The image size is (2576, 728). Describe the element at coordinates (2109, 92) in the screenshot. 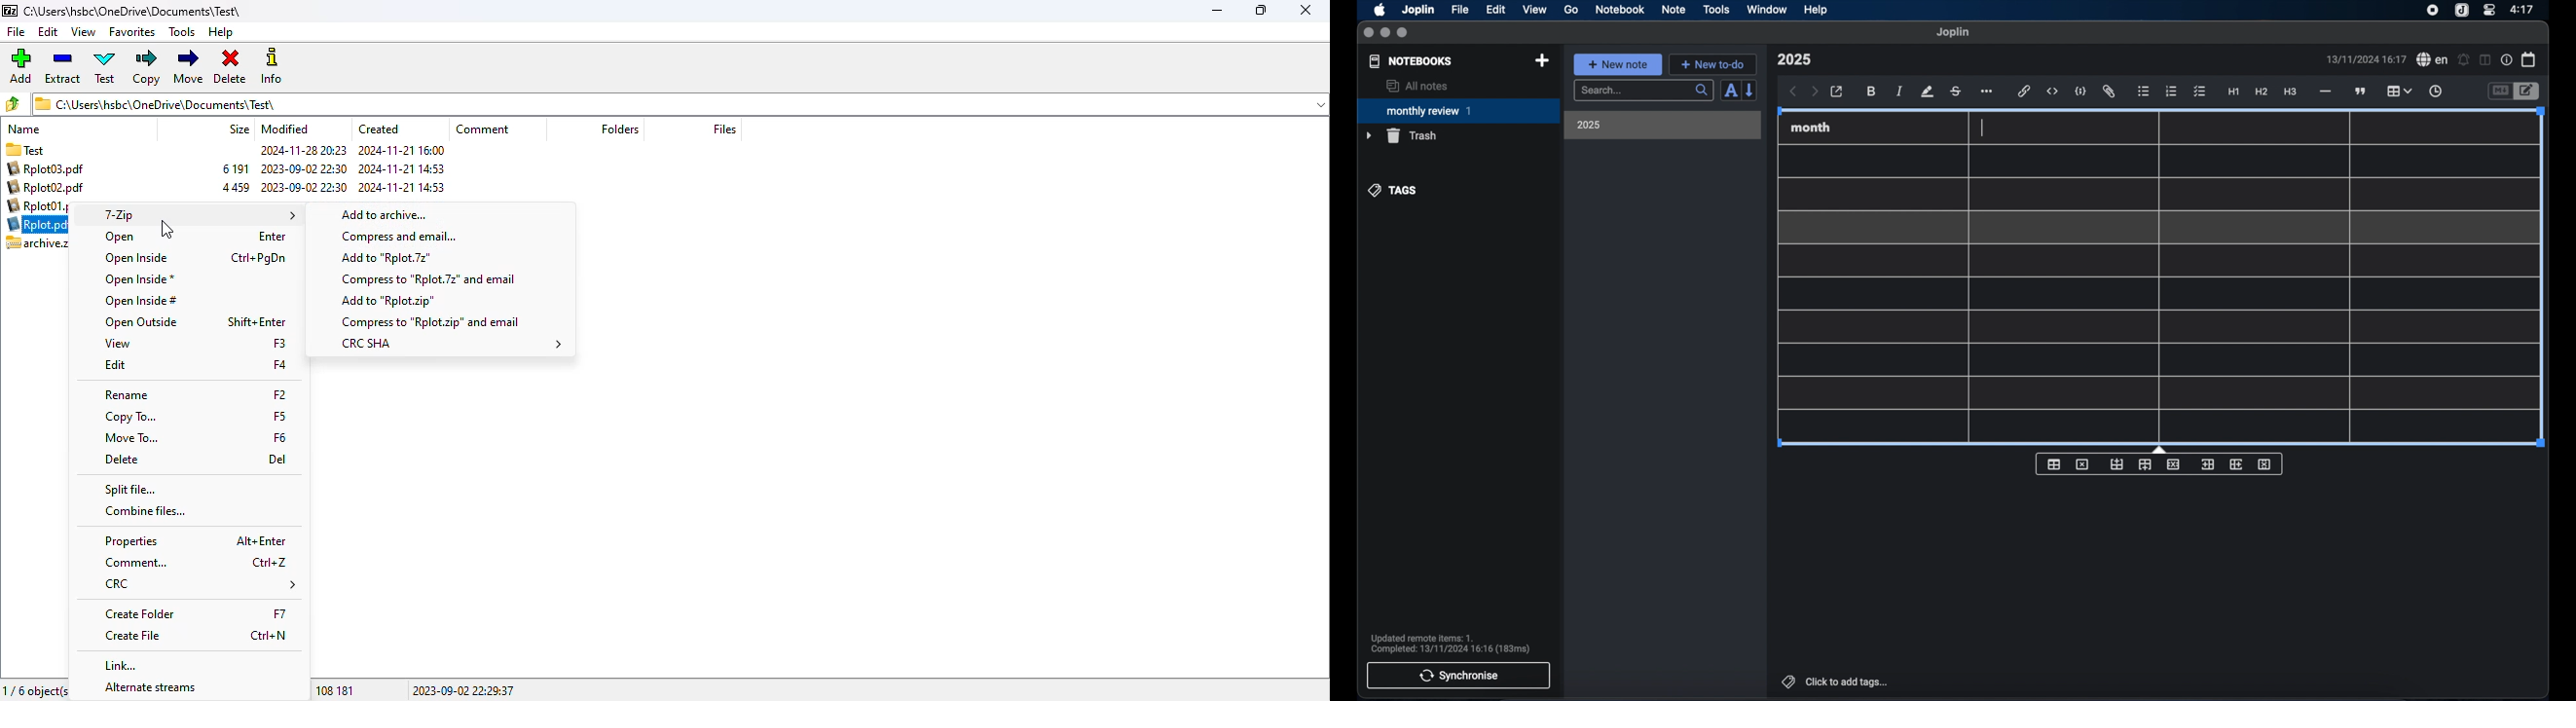

I see `attach file` at that location.